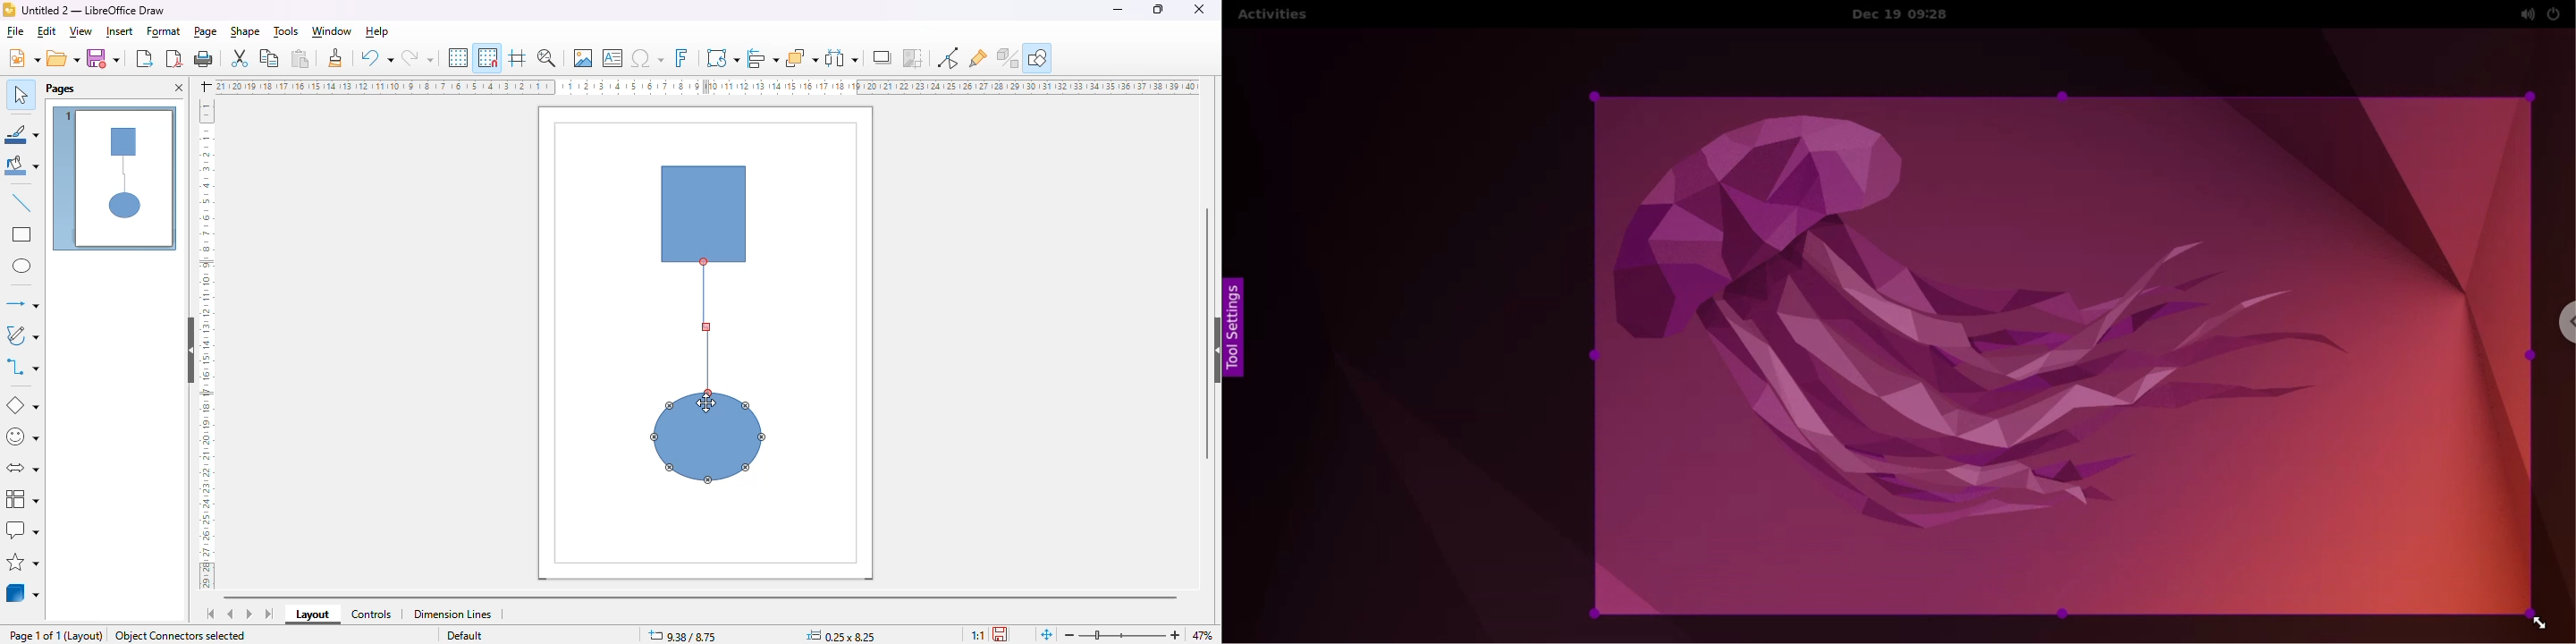 This screenshot has height=644, width=2576. What do you see at coordinates (165, 31) in the screenshot?
I see `format` at bounding box center [165, 31].